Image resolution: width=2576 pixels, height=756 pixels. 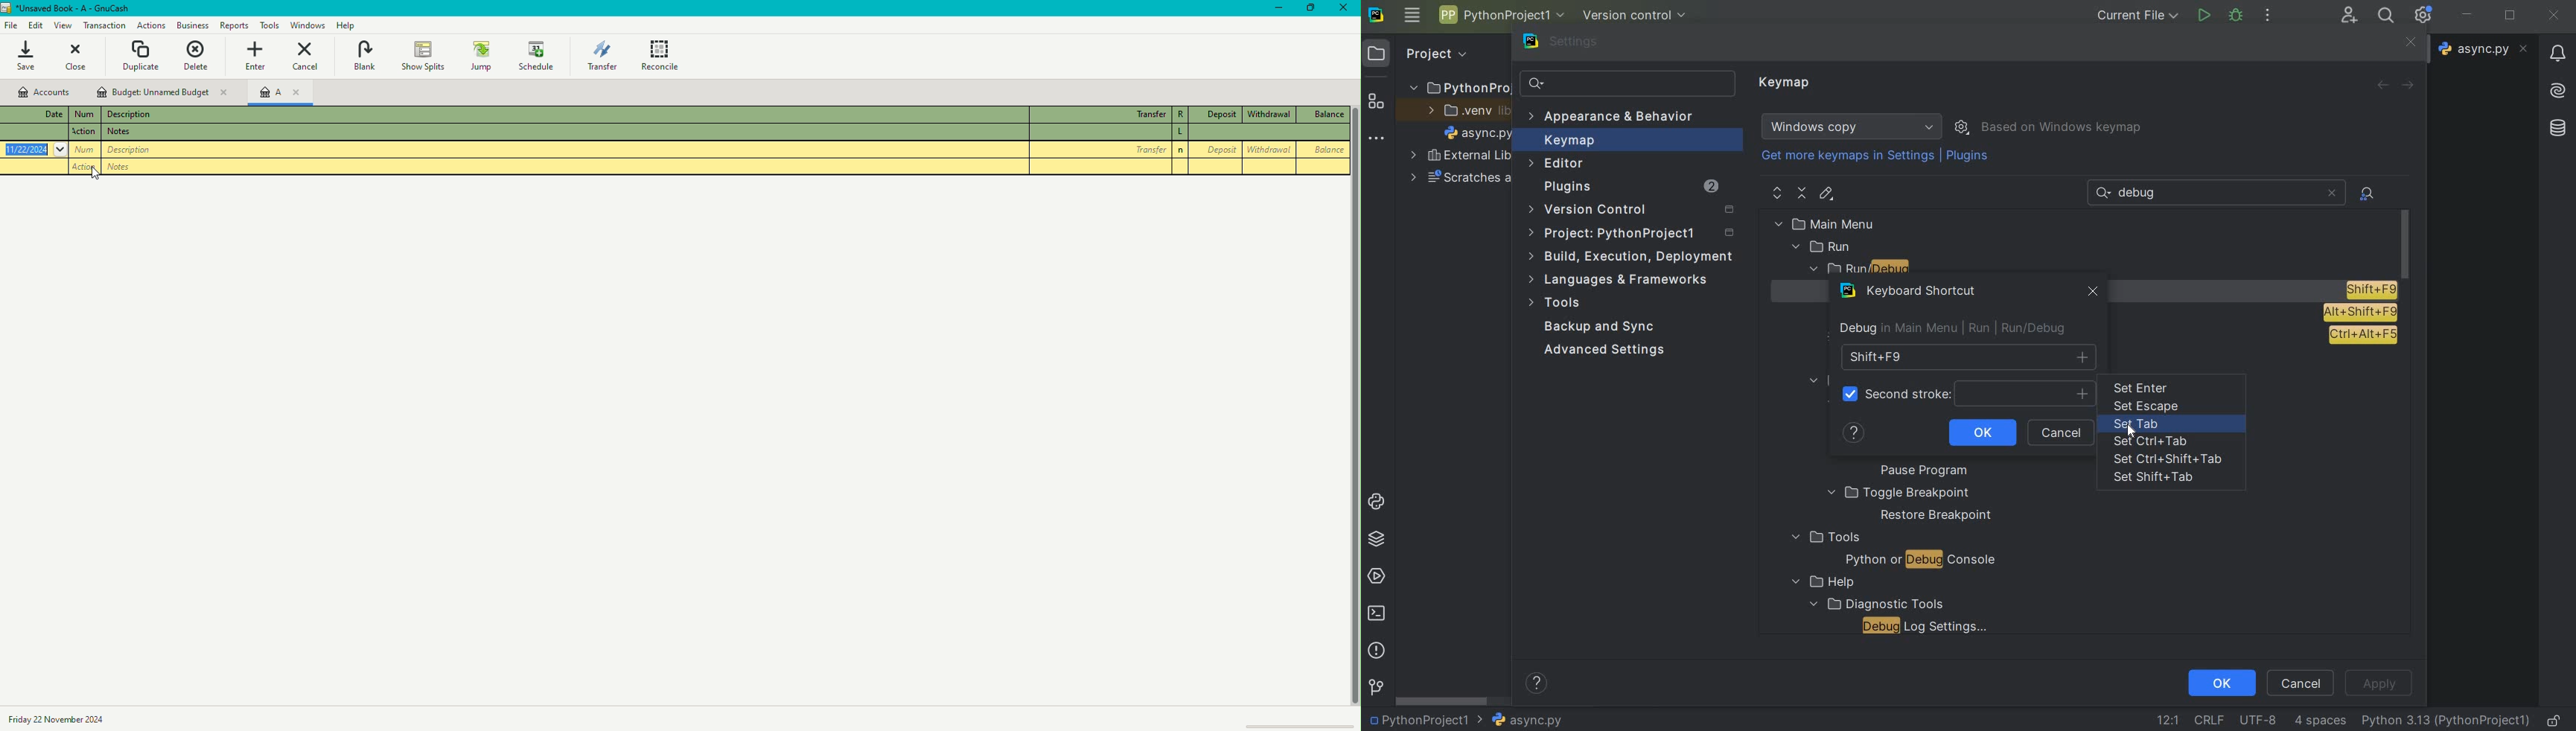 I want to click on Close, so click(x=1344, y=11).